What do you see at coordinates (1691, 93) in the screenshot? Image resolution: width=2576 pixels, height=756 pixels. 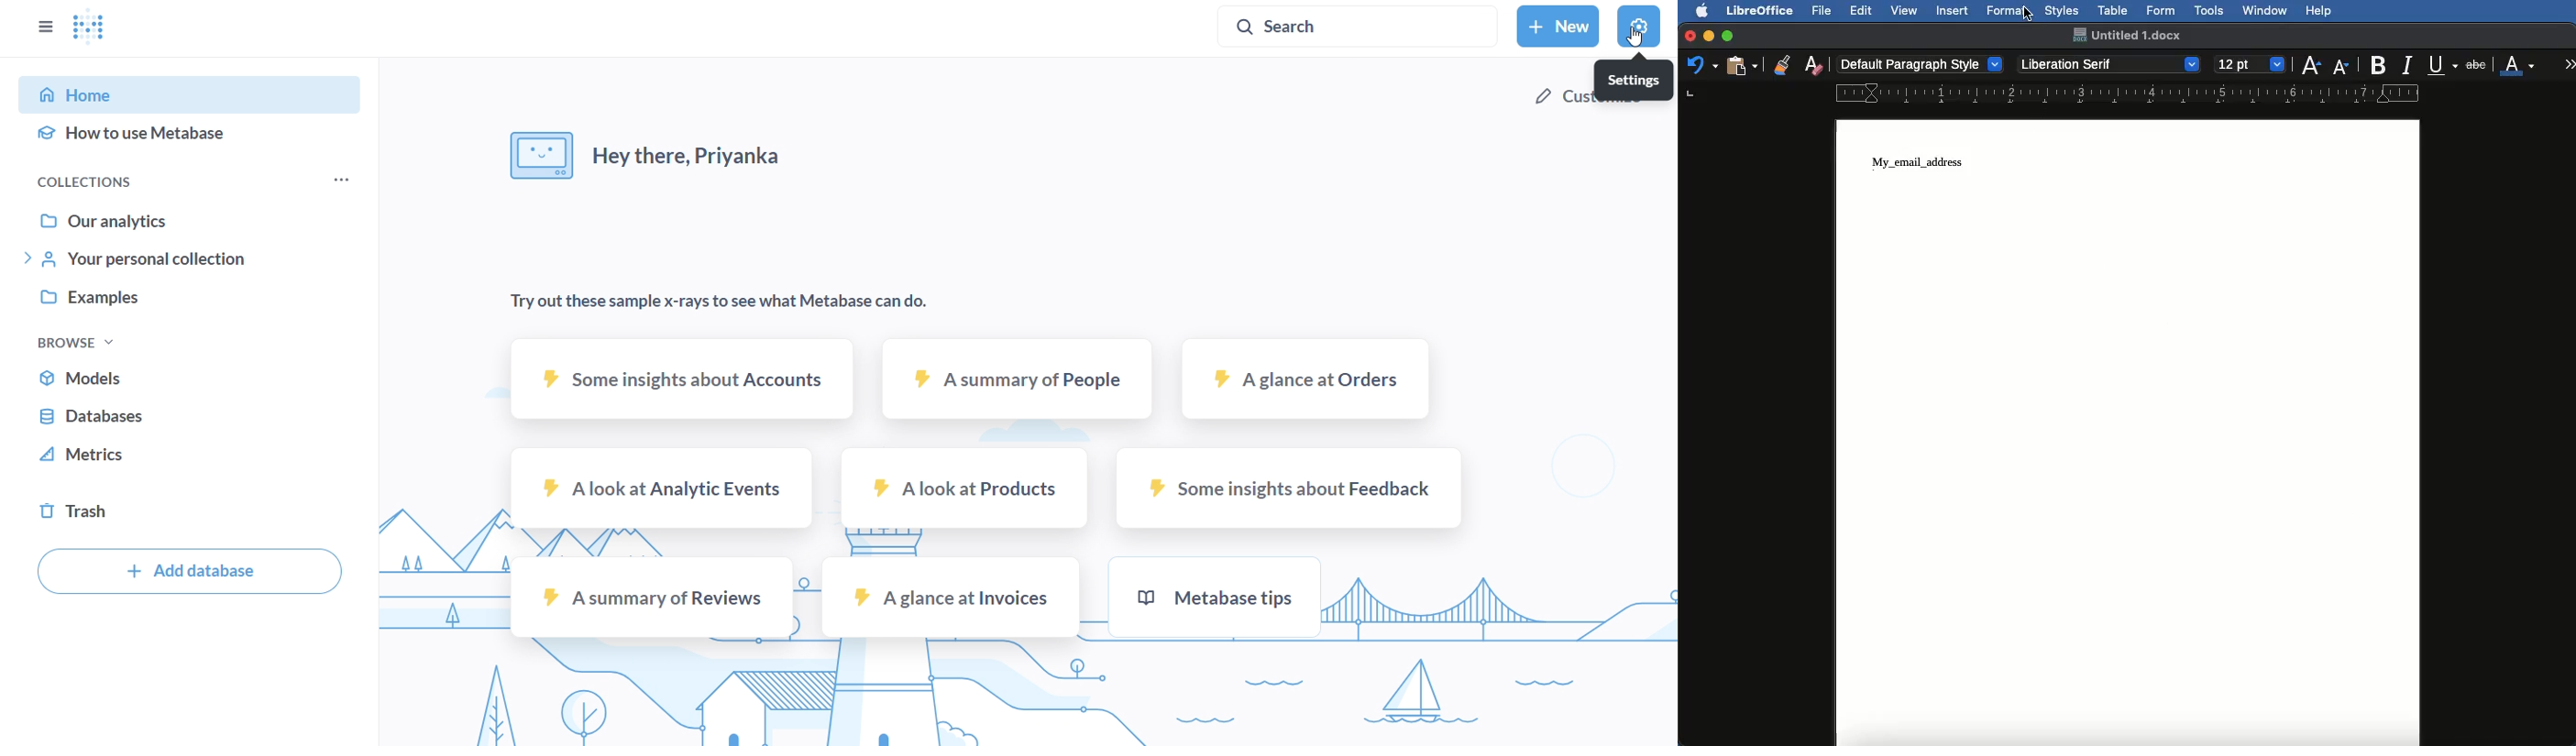 I see `left tab` at bounding box center [1691, 93].